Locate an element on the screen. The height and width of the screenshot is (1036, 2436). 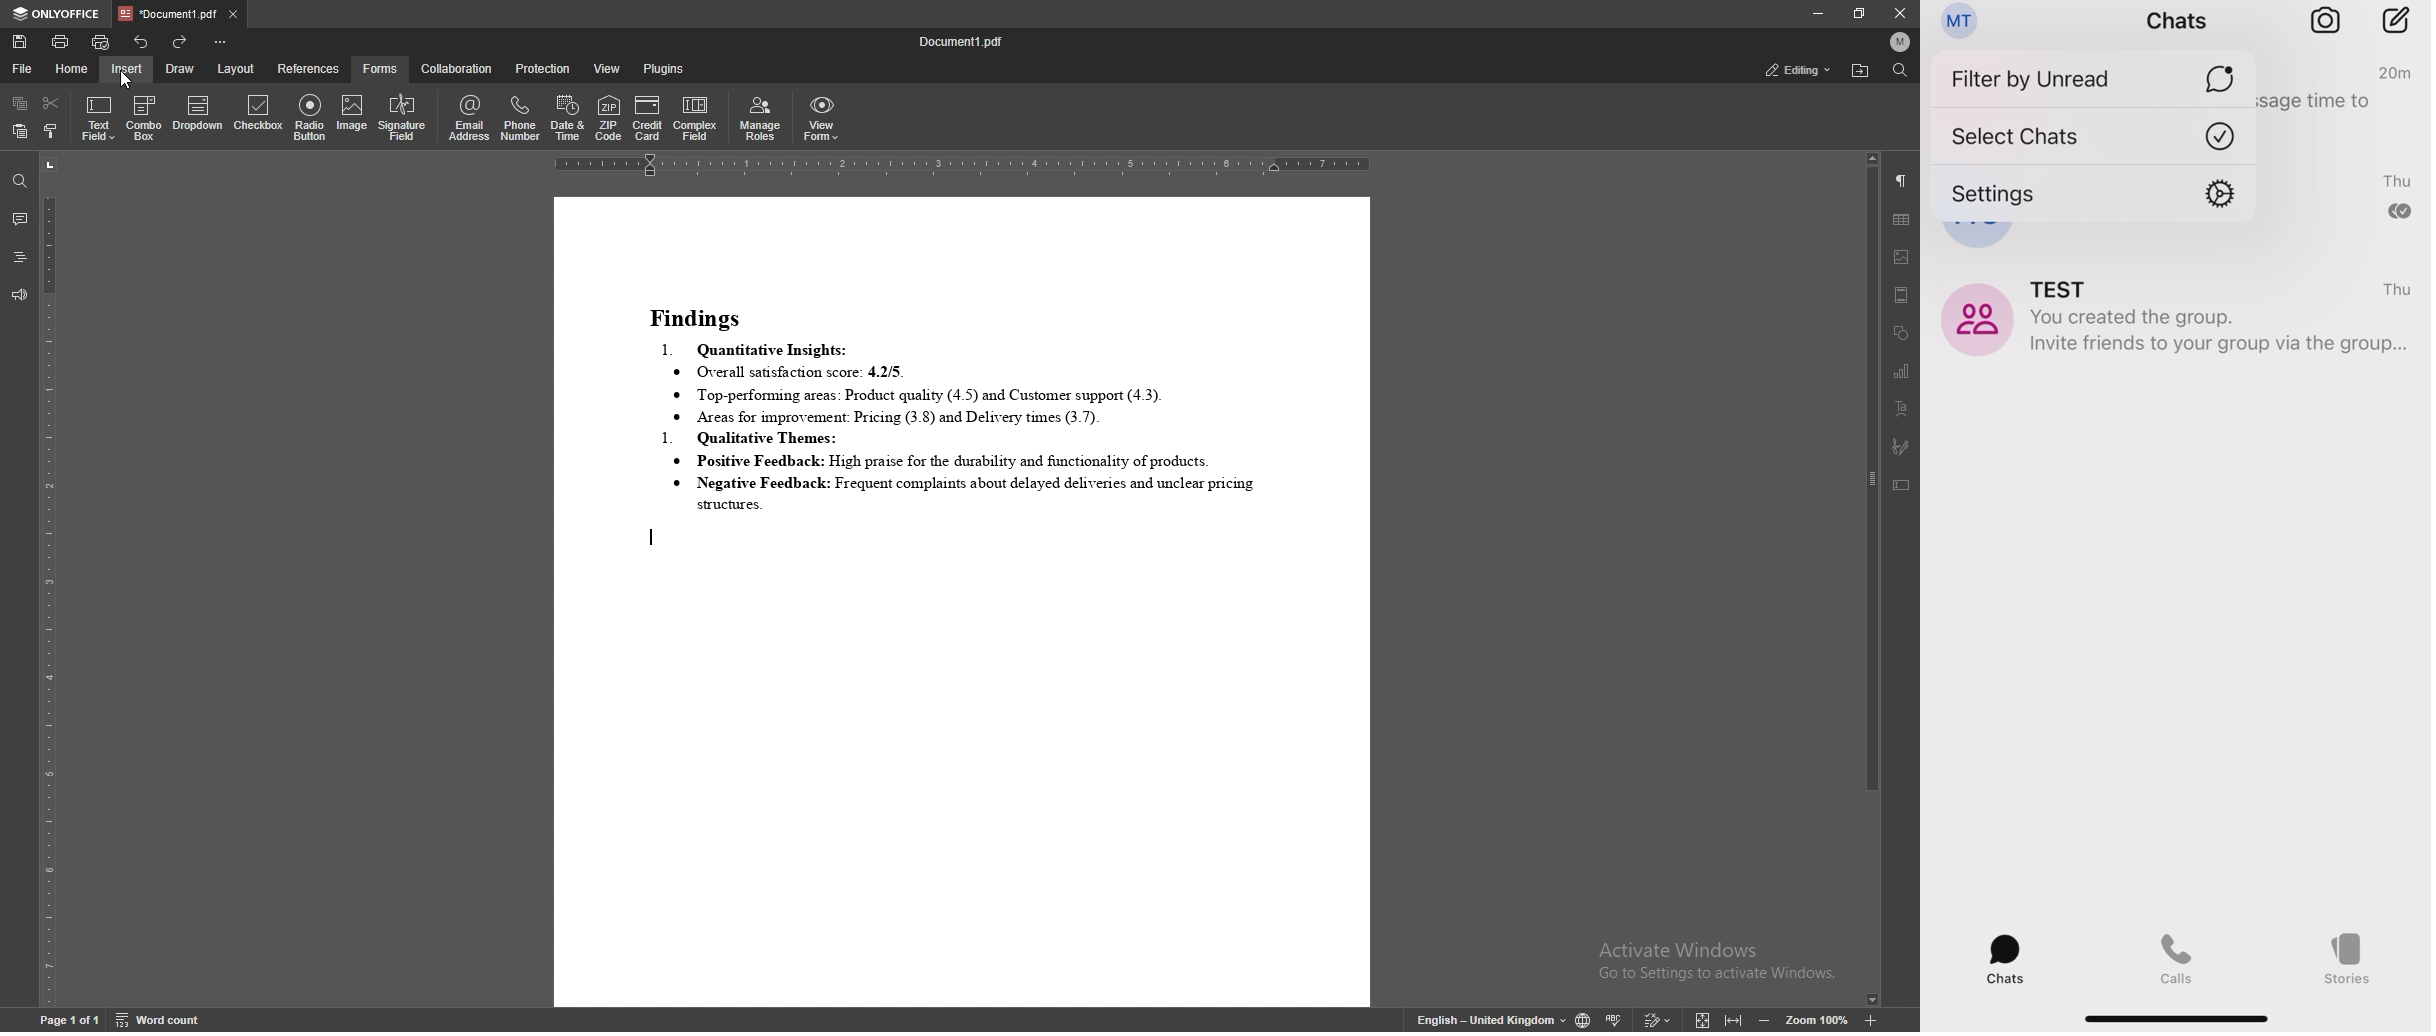
tab is located at coordinates (166, 13).